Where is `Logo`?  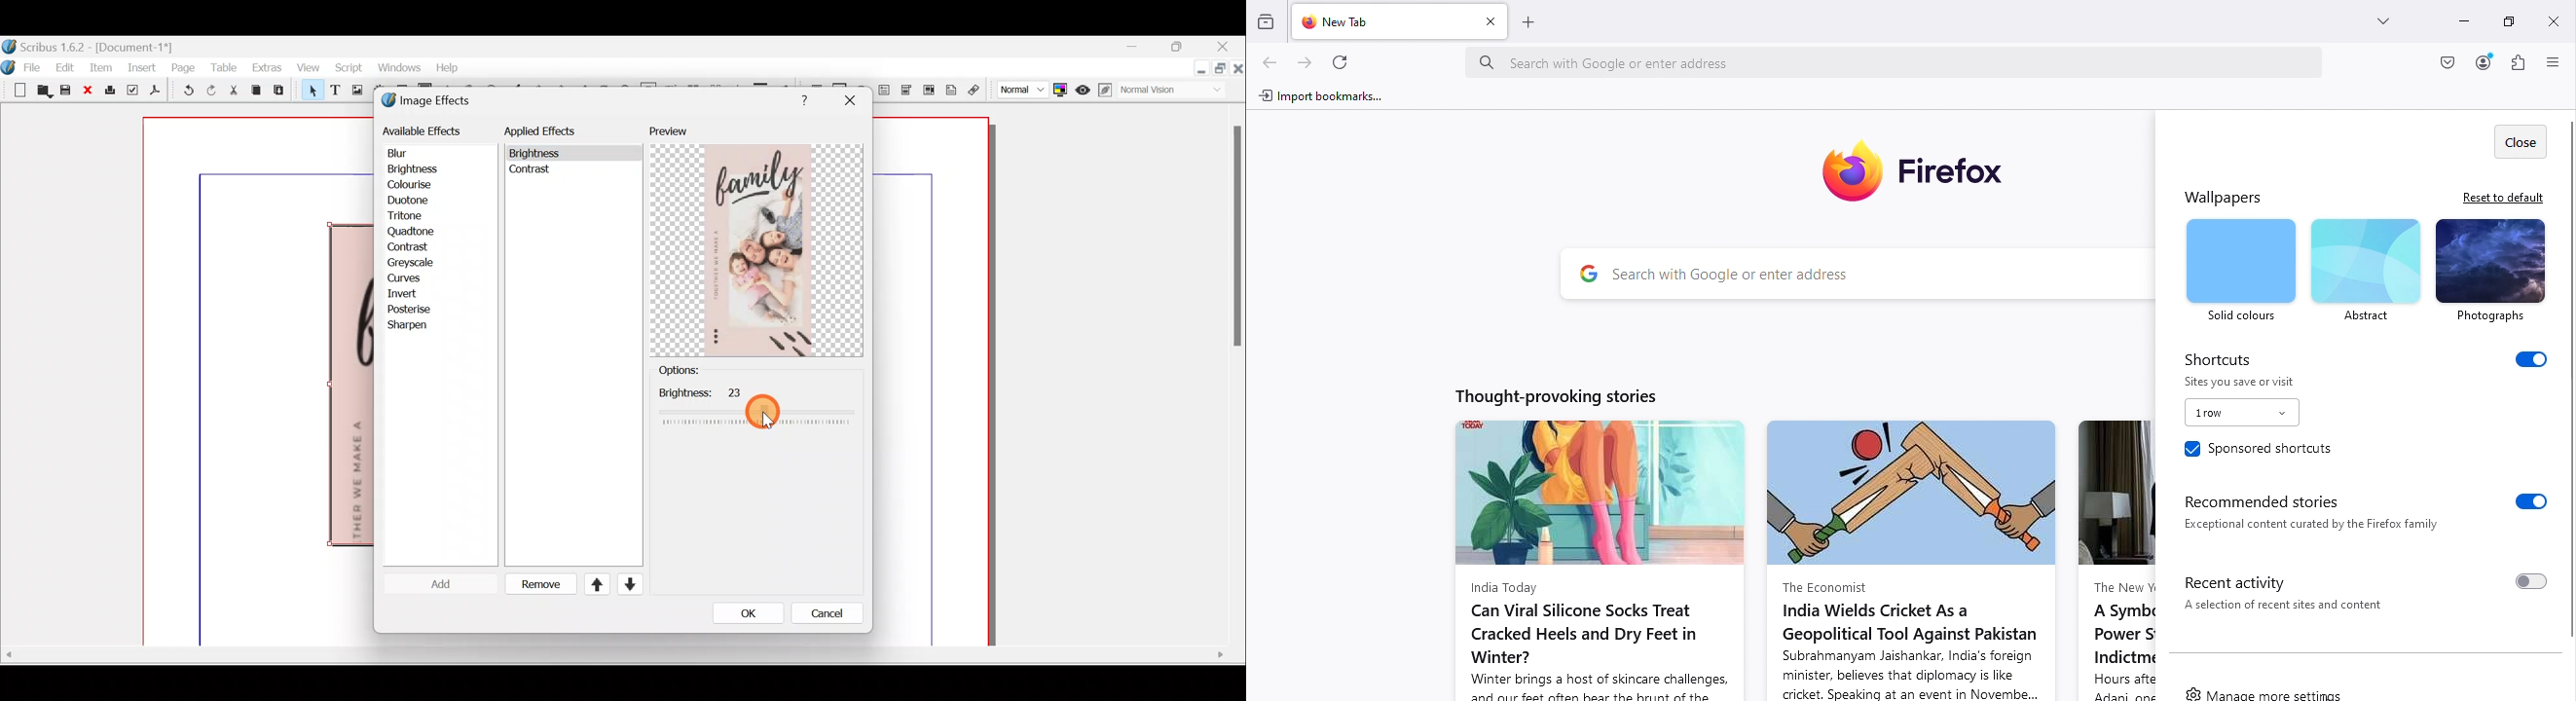 Logo is located at coordinates (8, 66).